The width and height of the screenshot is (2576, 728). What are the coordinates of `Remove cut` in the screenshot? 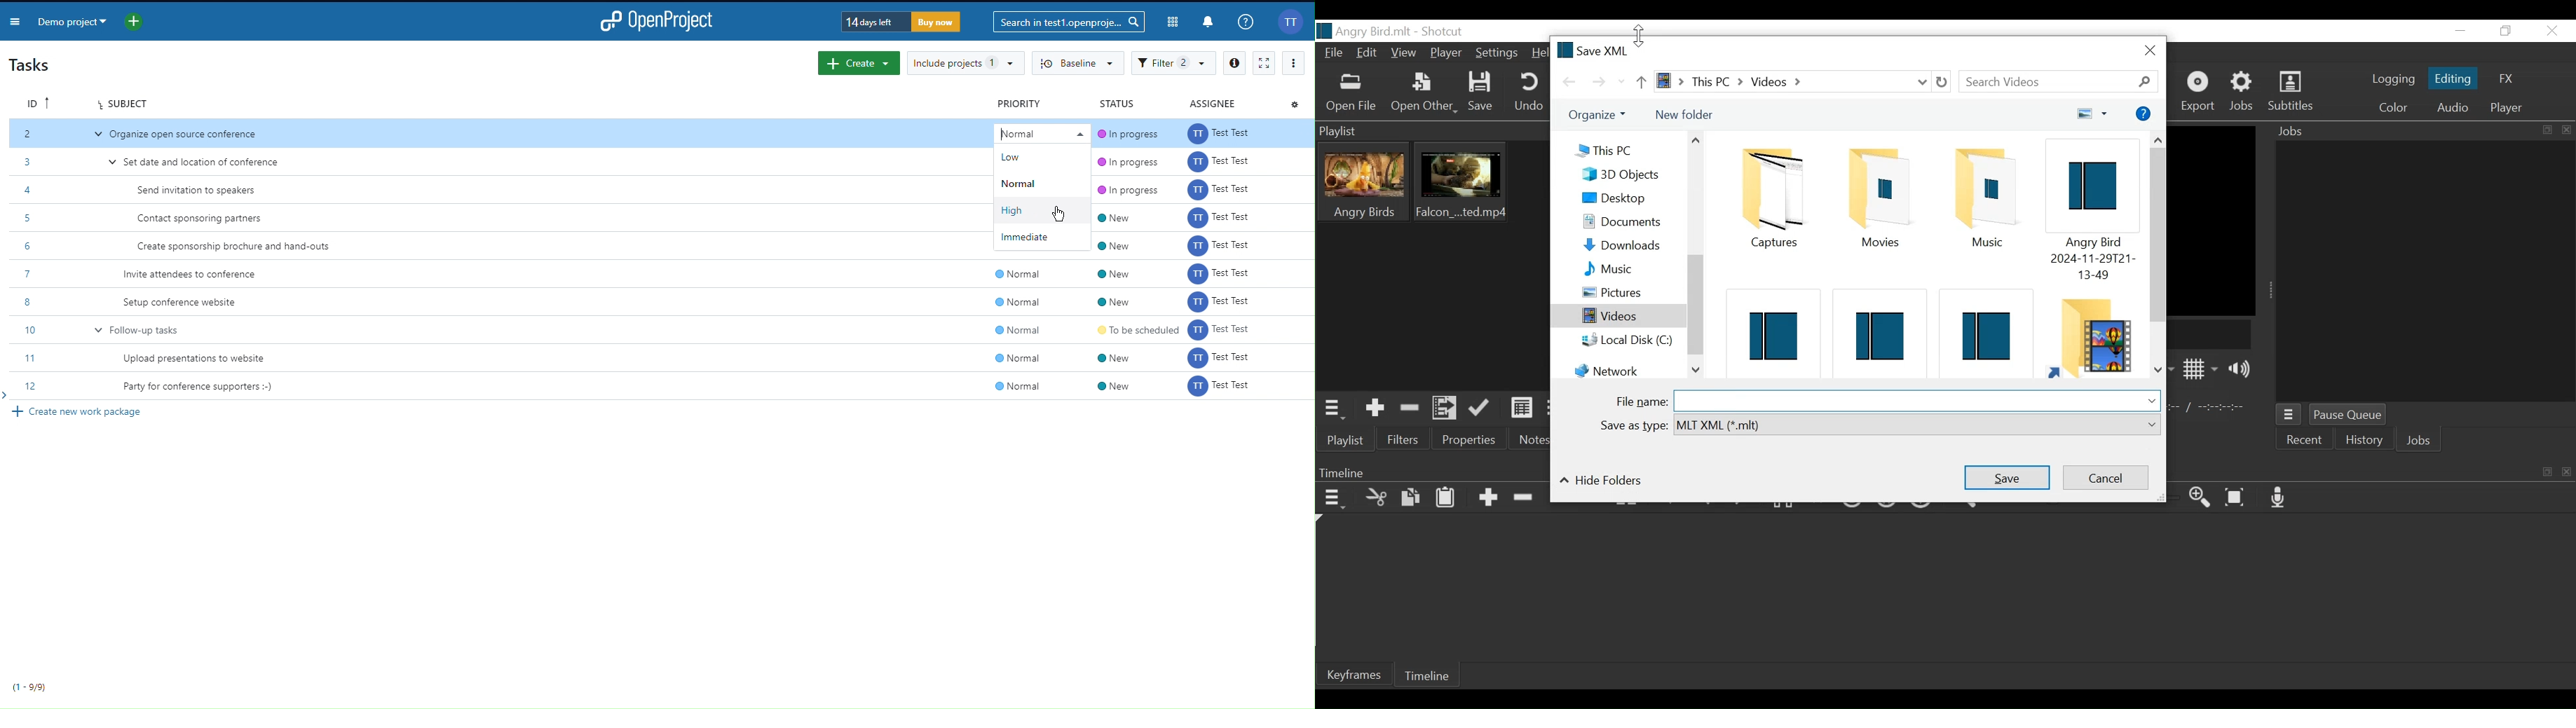 It's located at (1410, 408).